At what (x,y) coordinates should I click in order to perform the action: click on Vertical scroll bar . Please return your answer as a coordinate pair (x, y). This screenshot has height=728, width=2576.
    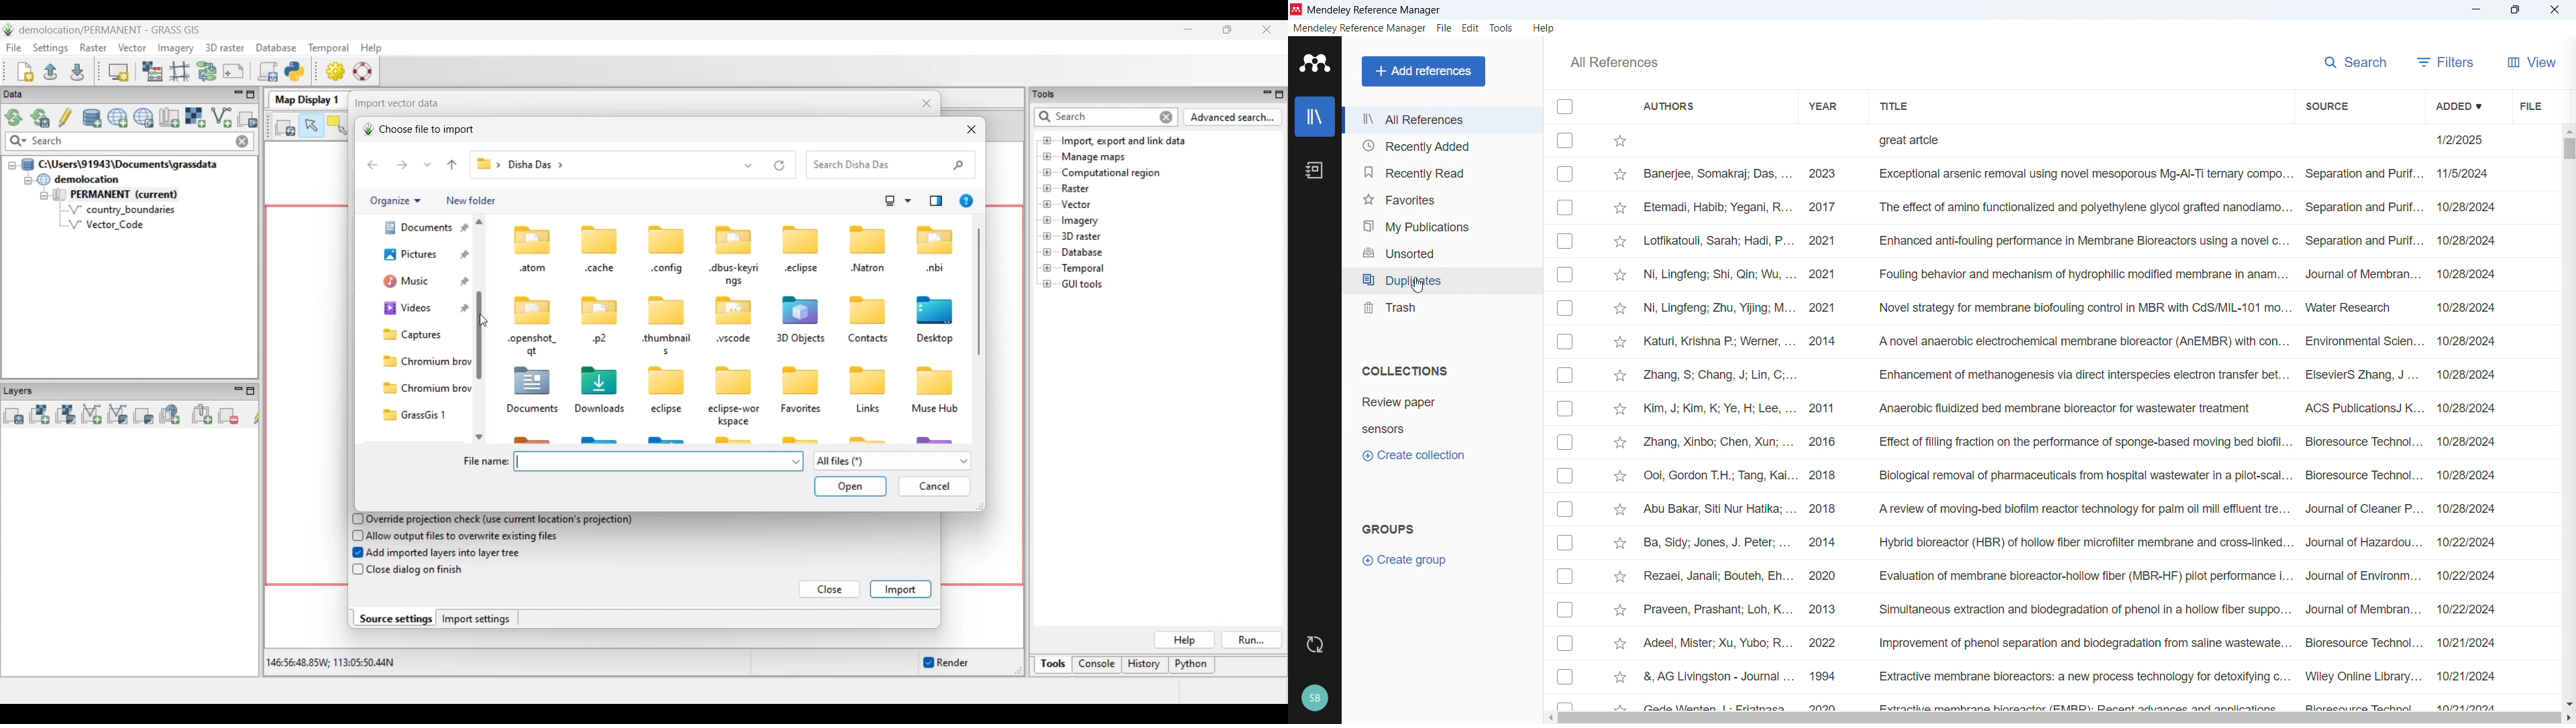
    Looking at the image, I should click on (2568, 149).